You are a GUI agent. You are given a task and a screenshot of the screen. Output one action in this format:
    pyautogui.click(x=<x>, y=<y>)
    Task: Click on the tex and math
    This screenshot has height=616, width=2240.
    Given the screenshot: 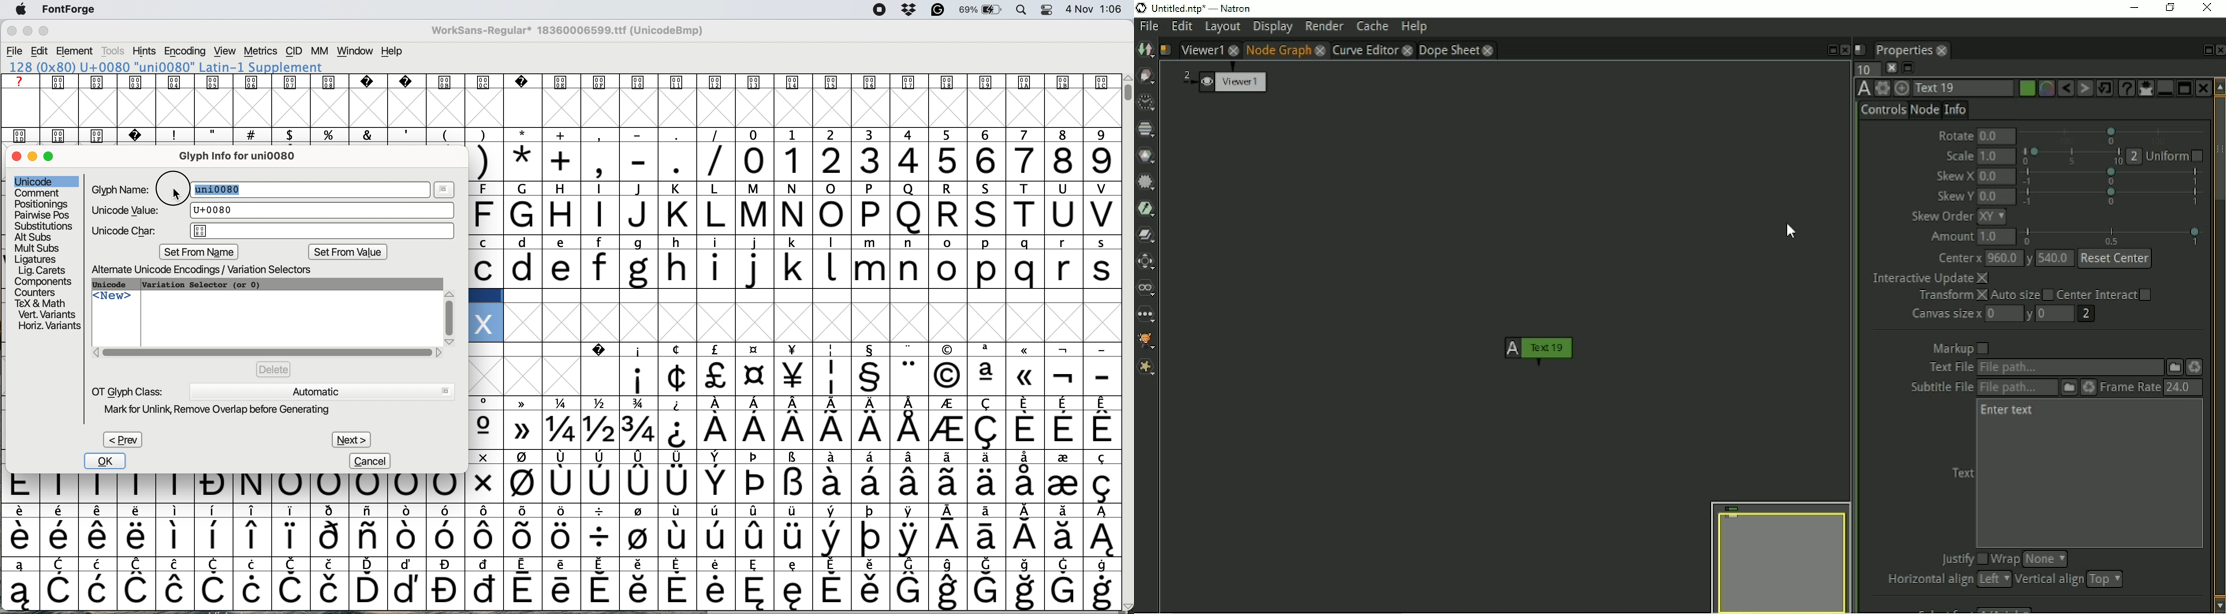 What is the action you would take?
    pyautogui.click(x=40, y=303)
    